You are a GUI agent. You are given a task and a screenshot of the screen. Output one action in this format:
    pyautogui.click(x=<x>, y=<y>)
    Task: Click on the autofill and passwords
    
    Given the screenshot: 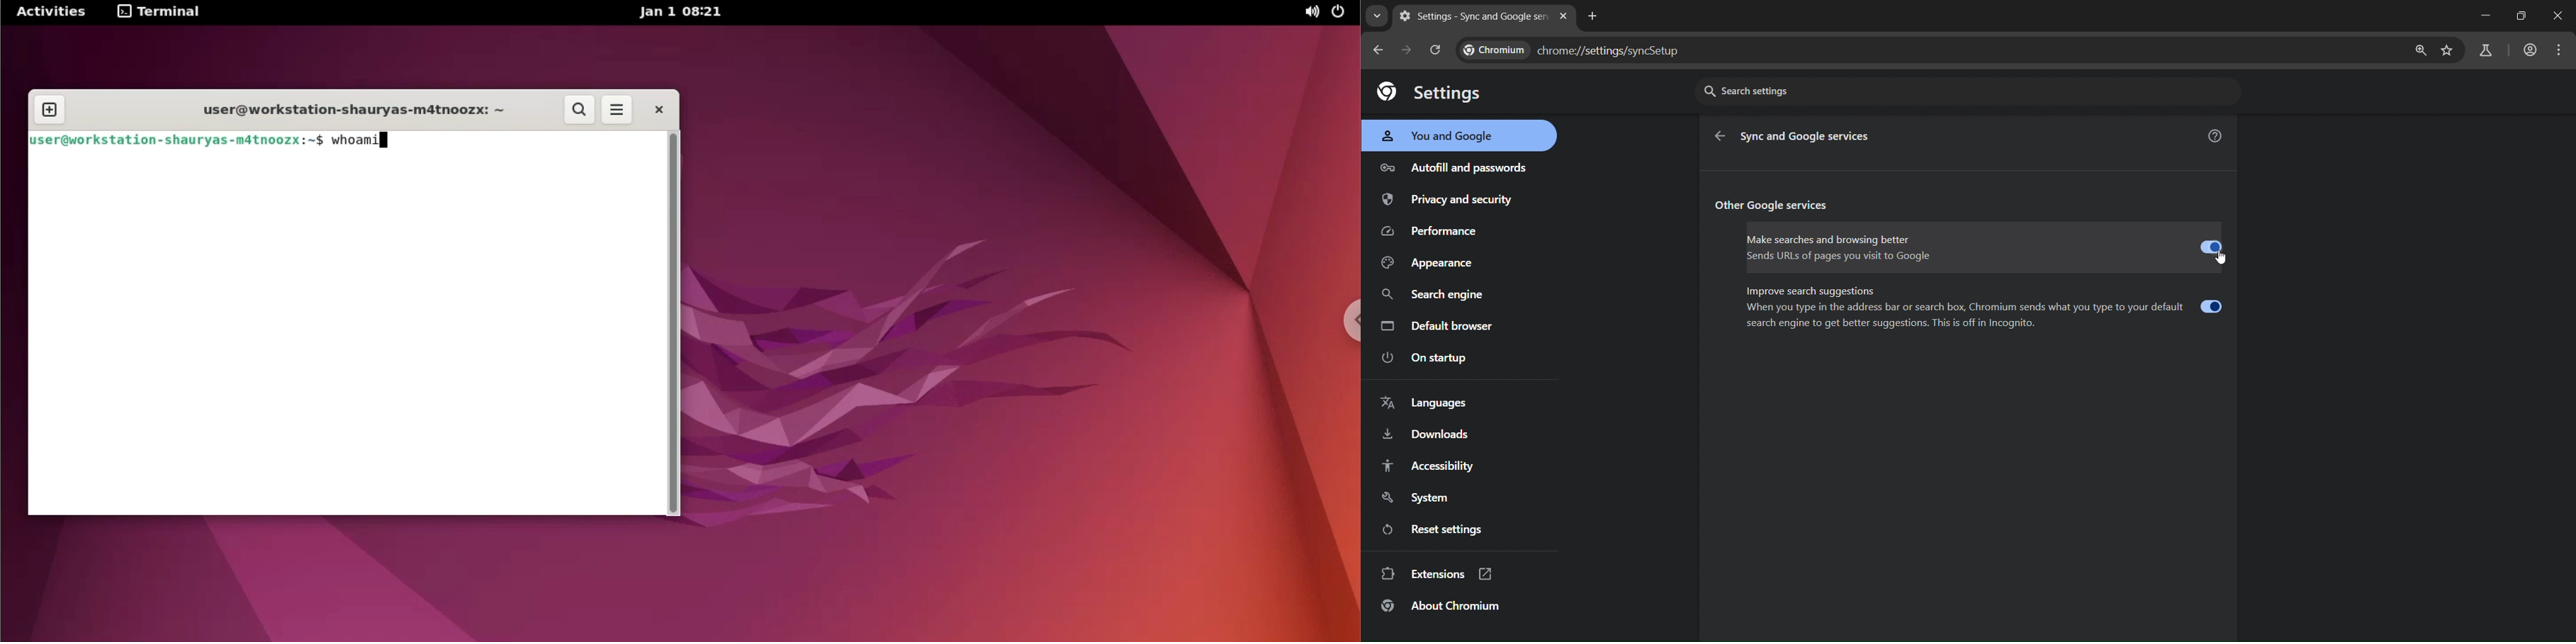 What is the action you would take?
    pyautogui.click(x=1456, y=167)
    